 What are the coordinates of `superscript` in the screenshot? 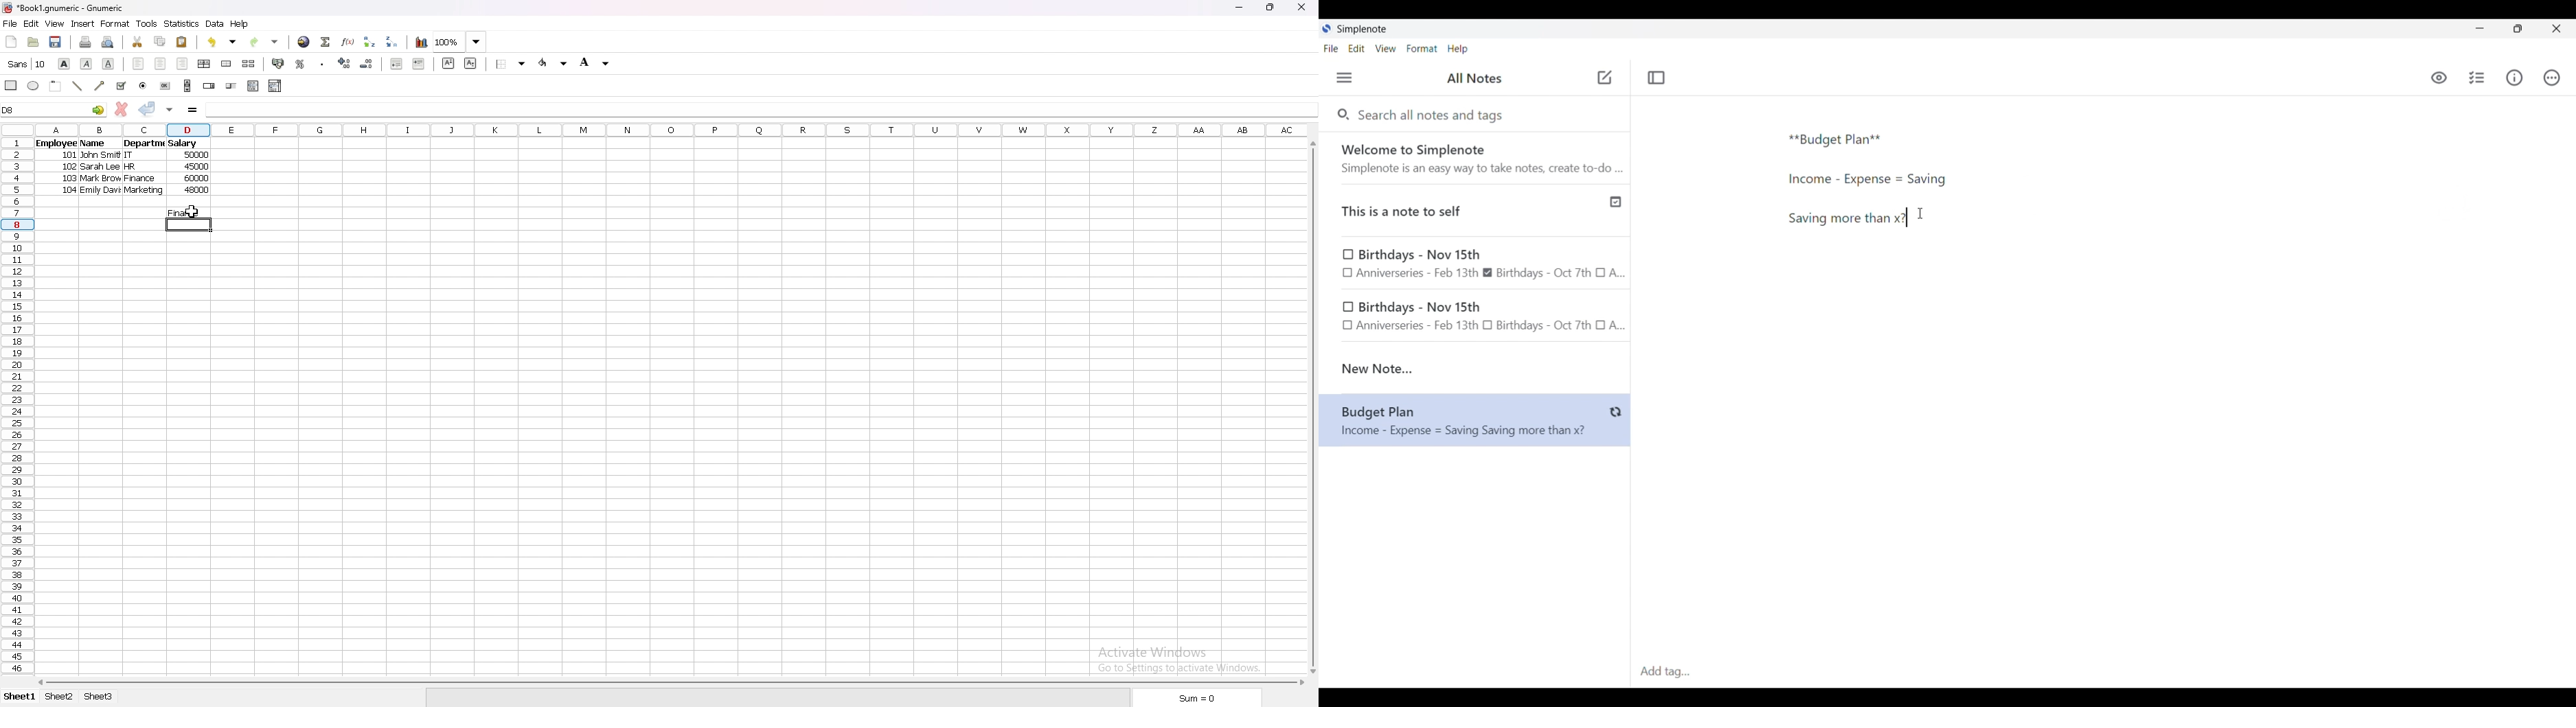 It's located at (448, 63).